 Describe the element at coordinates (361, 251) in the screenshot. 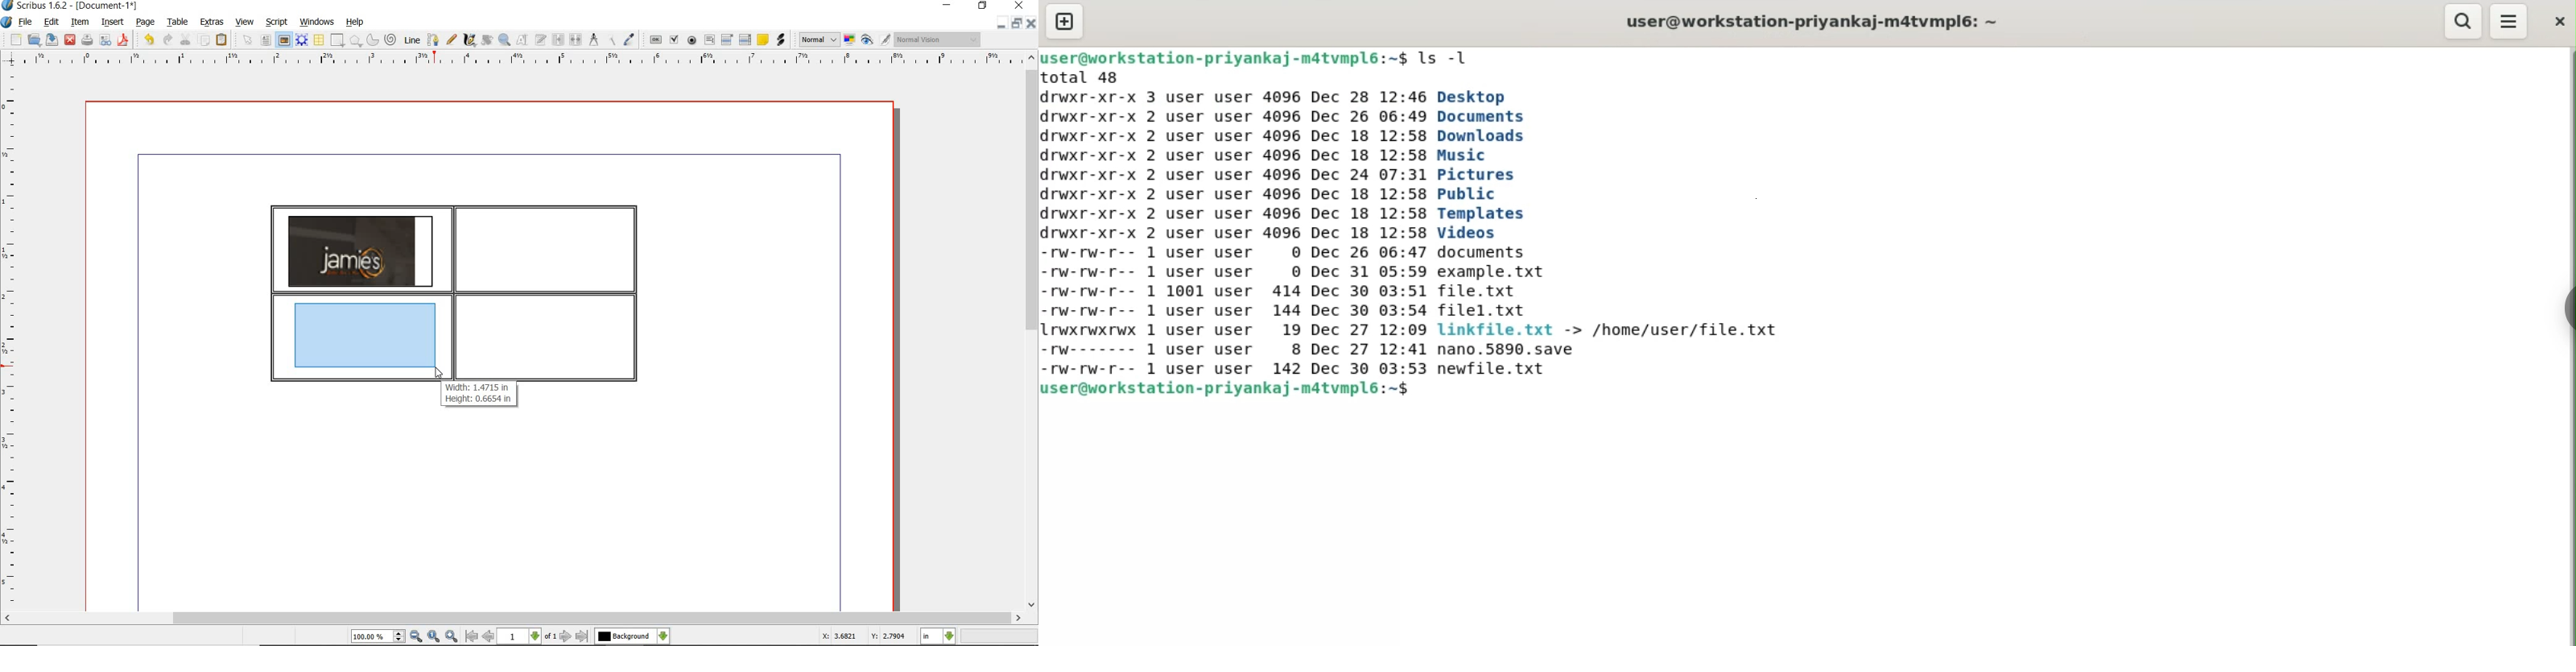

I see `image added` at that location.